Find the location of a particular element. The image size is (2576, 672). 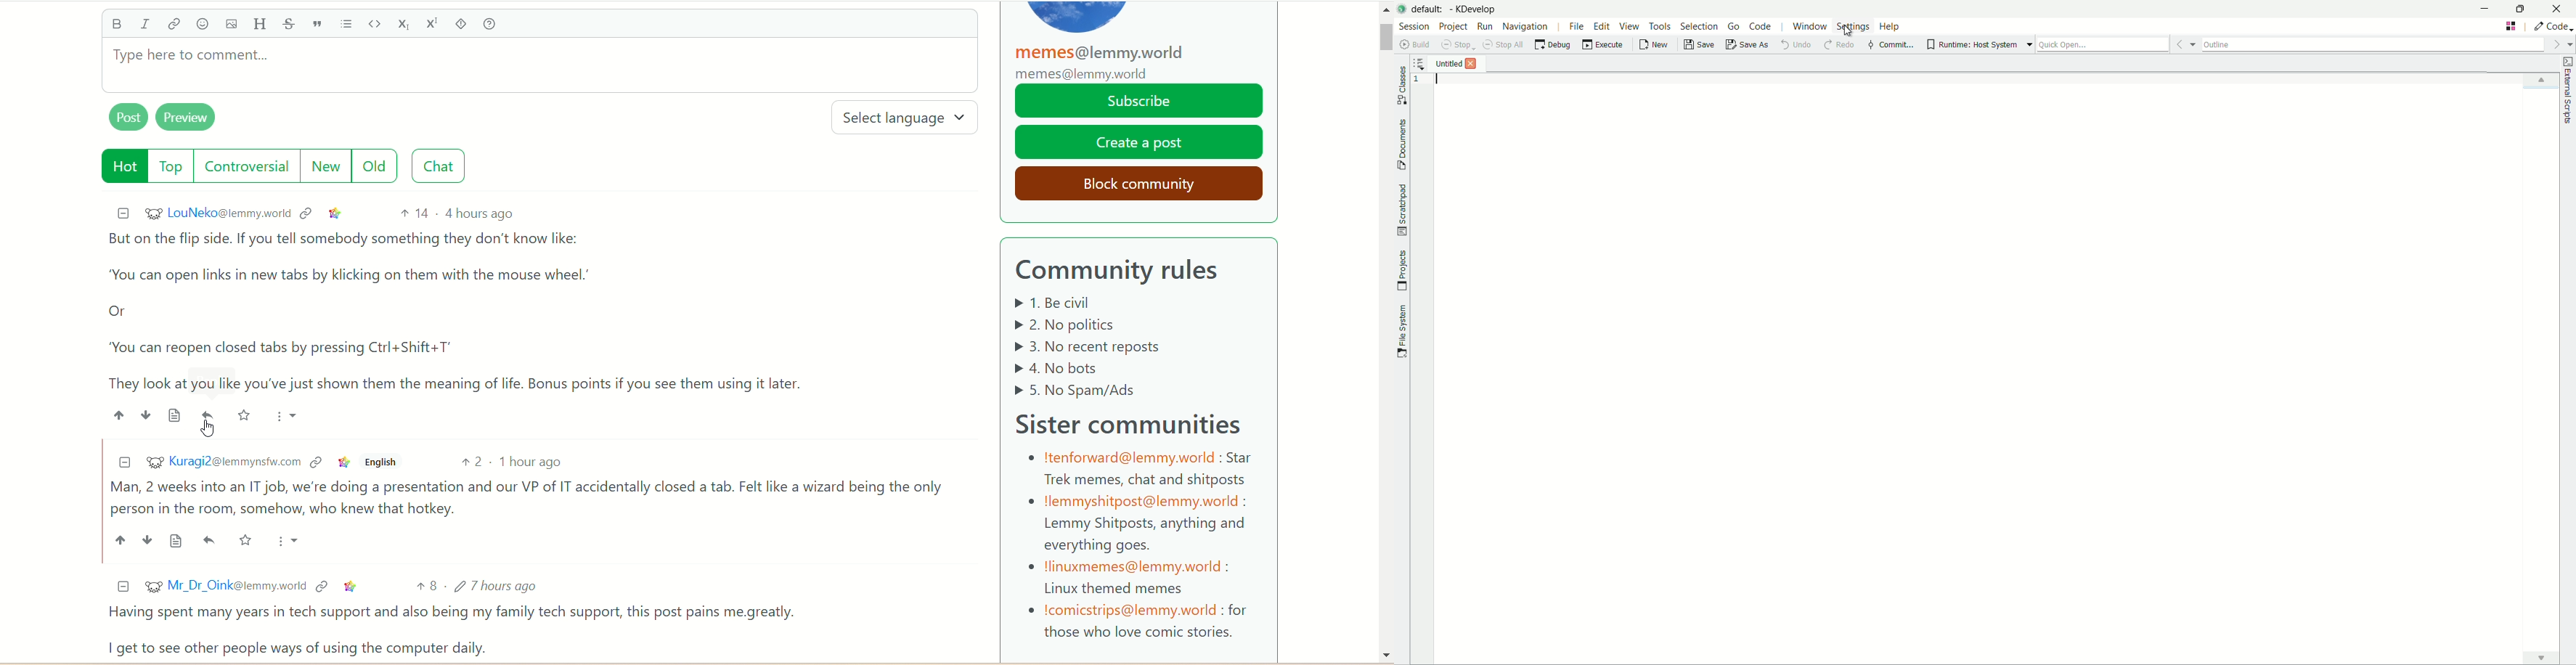

block community is located at coordinates (1133, 181).